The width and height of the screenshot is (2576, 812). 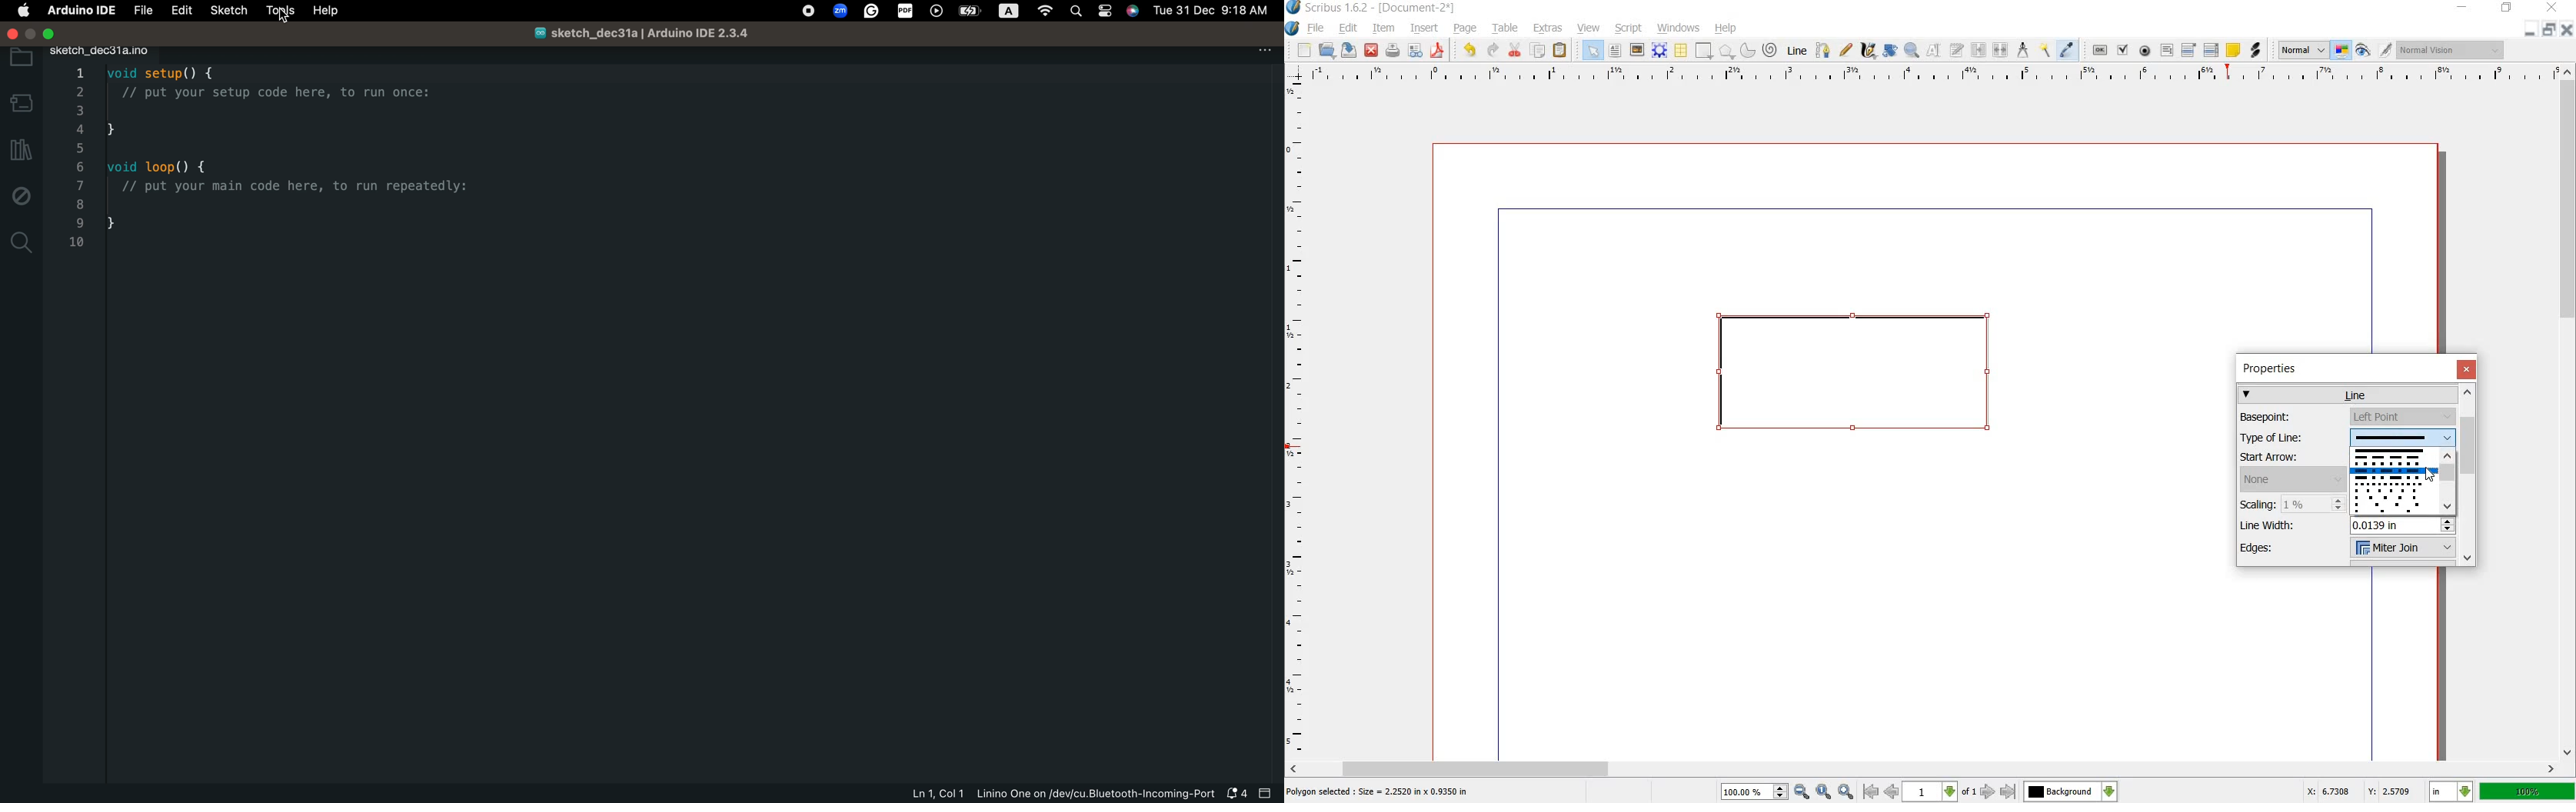 I want to click on main setting, so click(x=23, y=11).